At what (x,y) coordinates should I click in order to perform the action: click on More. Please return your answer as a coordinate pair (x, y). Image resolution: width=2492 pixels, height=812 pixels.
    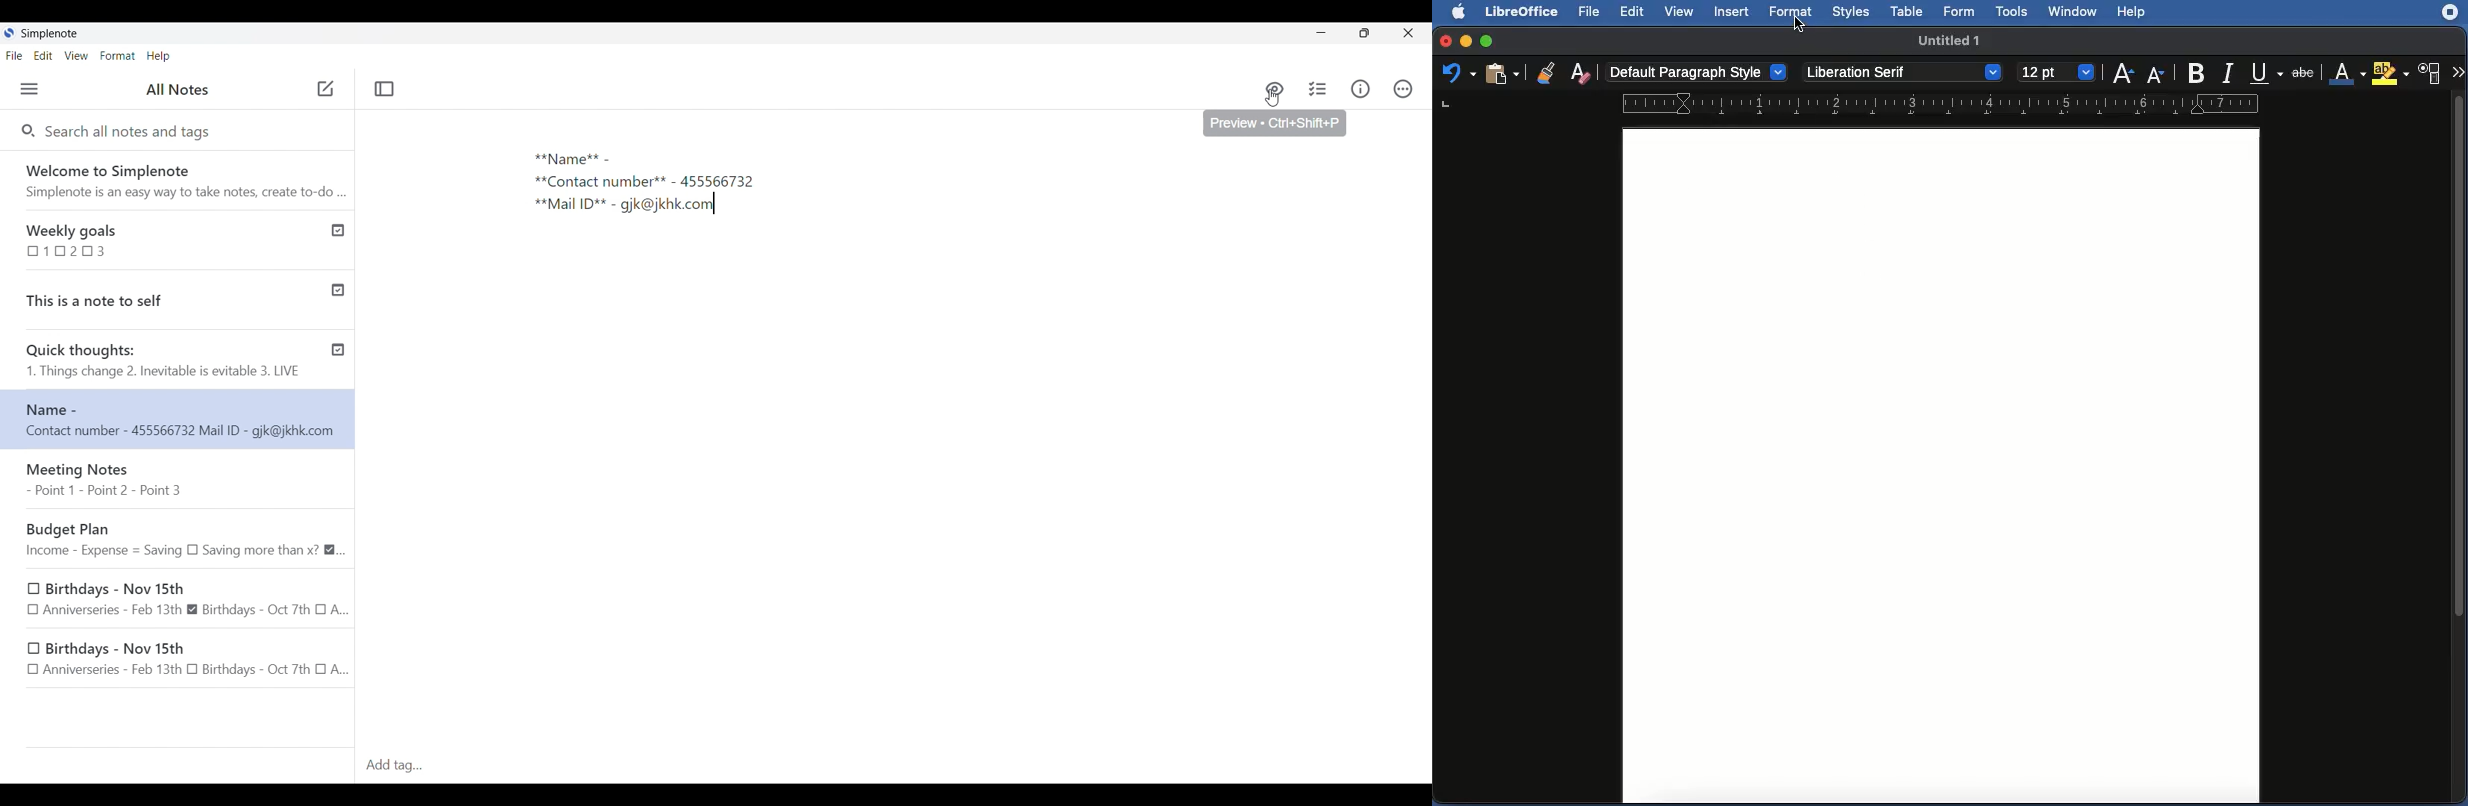
    Looking at the image, I should click on (2458, 70).